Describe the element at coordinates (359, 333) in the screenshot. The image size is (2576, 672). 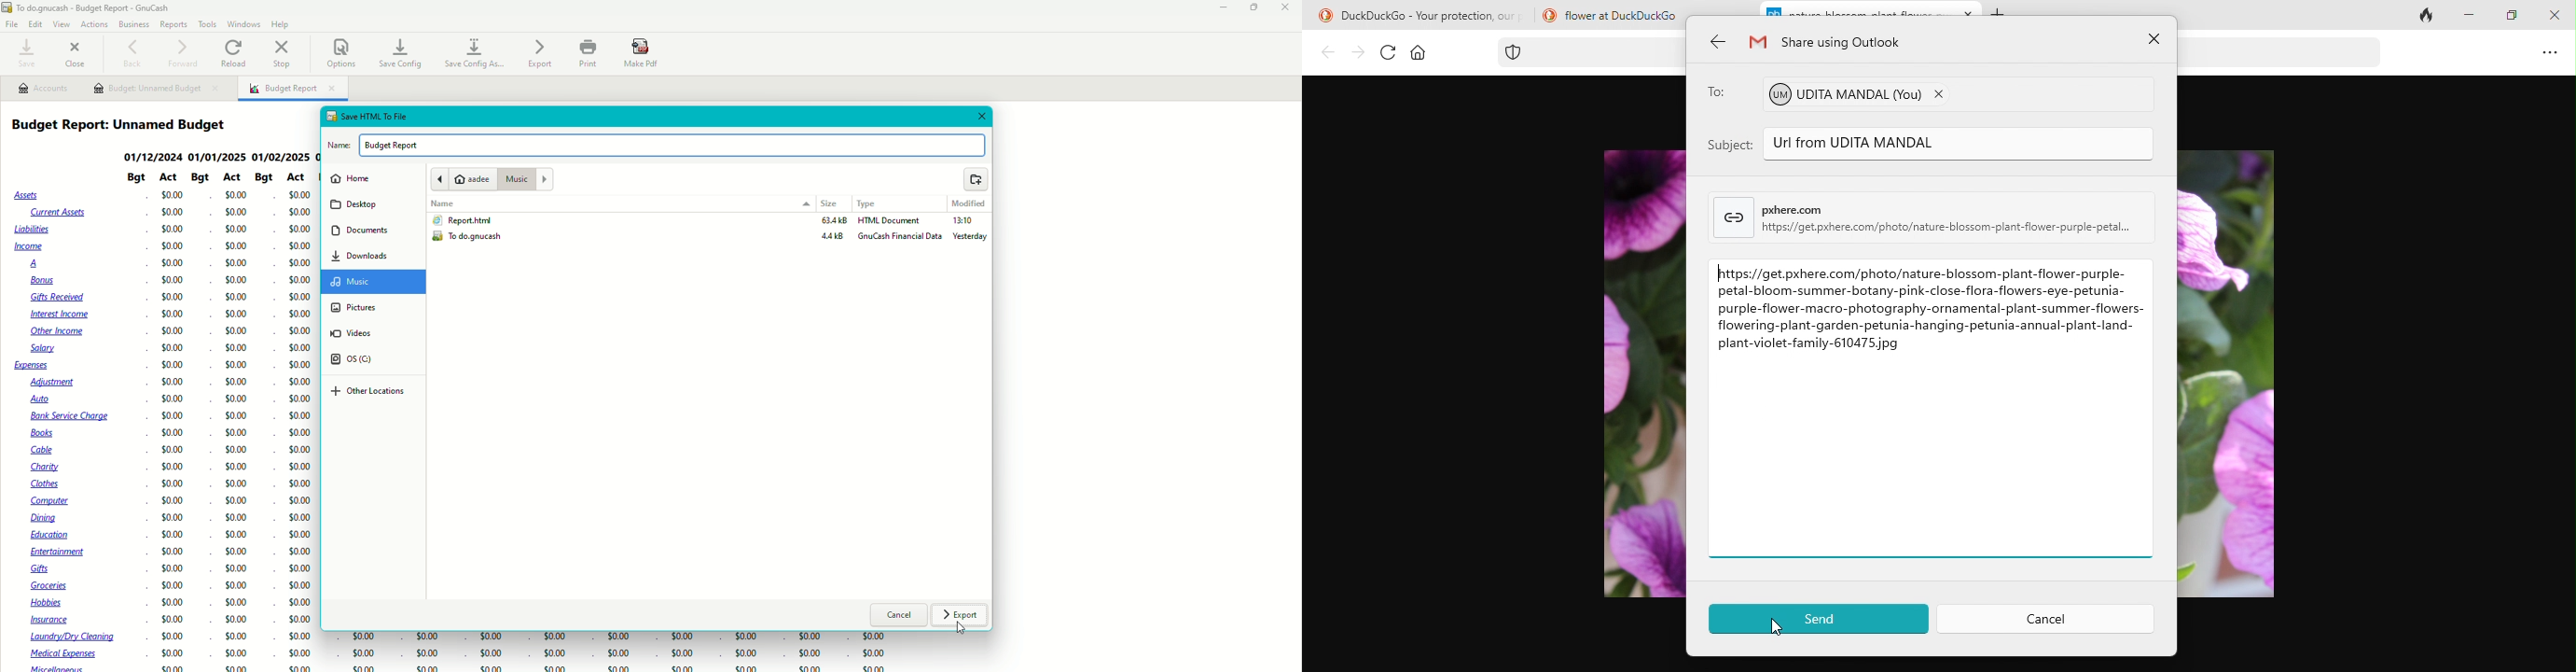
I see `Videos` at that location.